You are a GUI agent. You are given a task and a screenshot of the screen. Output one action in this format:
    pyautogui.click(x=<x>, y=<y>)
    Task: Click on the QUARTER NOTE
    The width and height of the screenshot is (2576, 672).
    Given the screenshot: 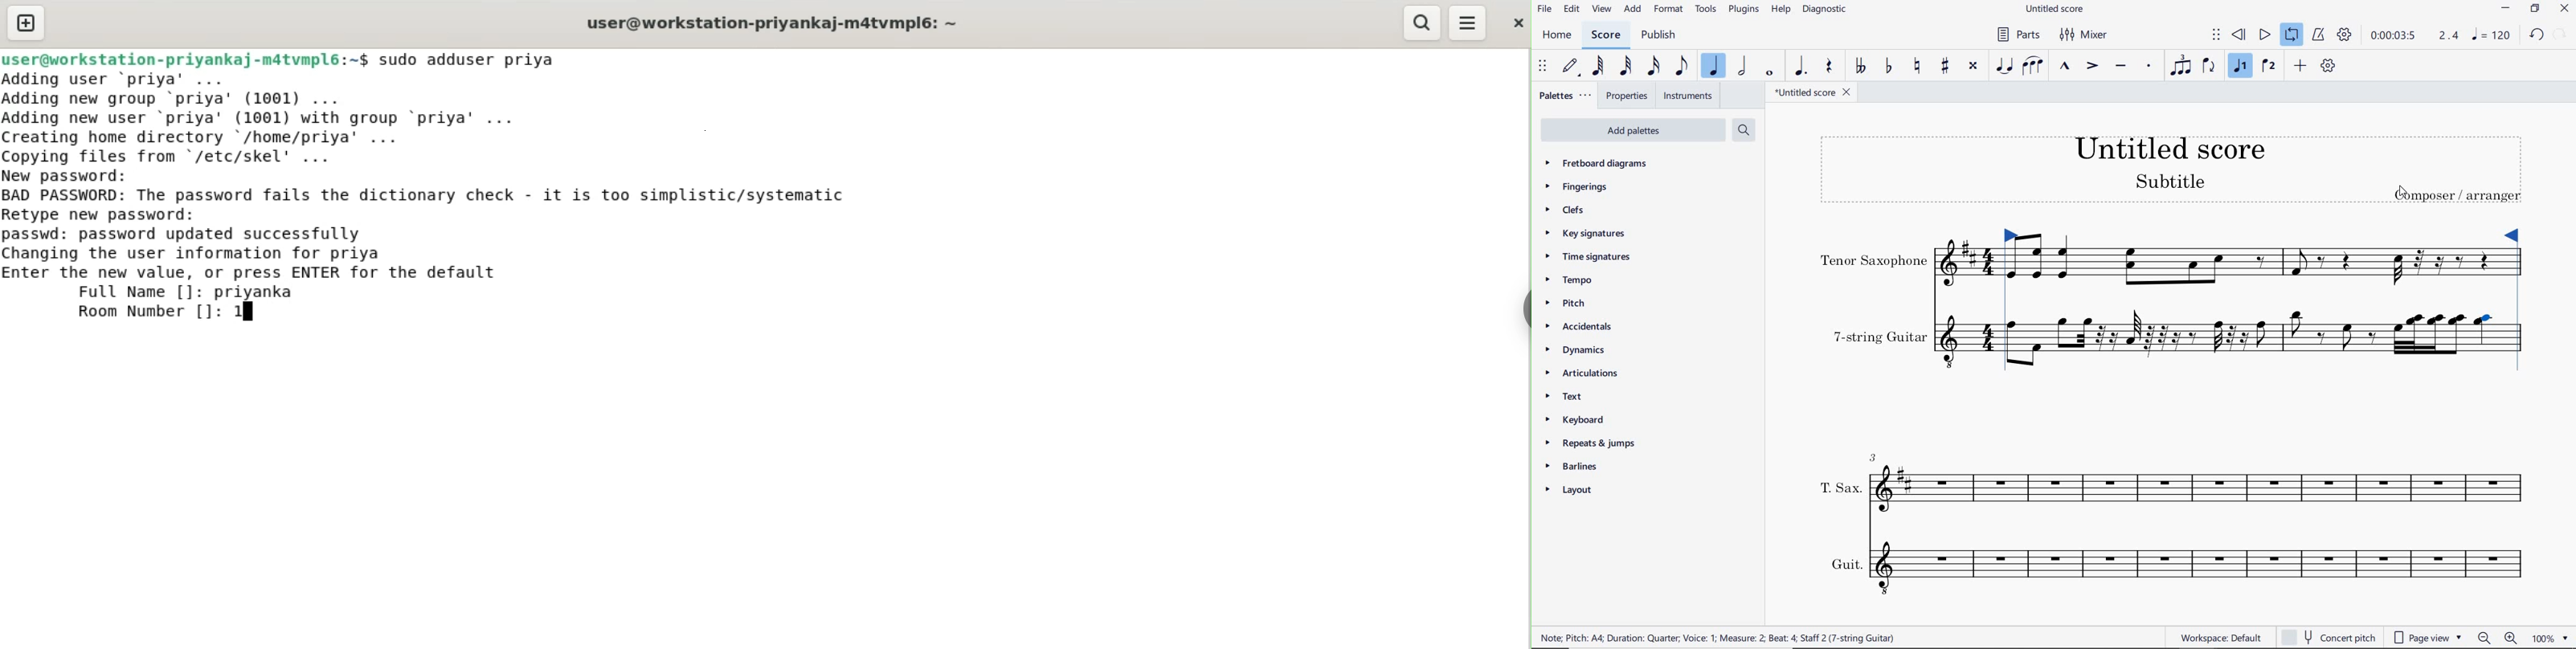 What is the action you would take?
    pyautogui.click(x=1714, y=66)
    